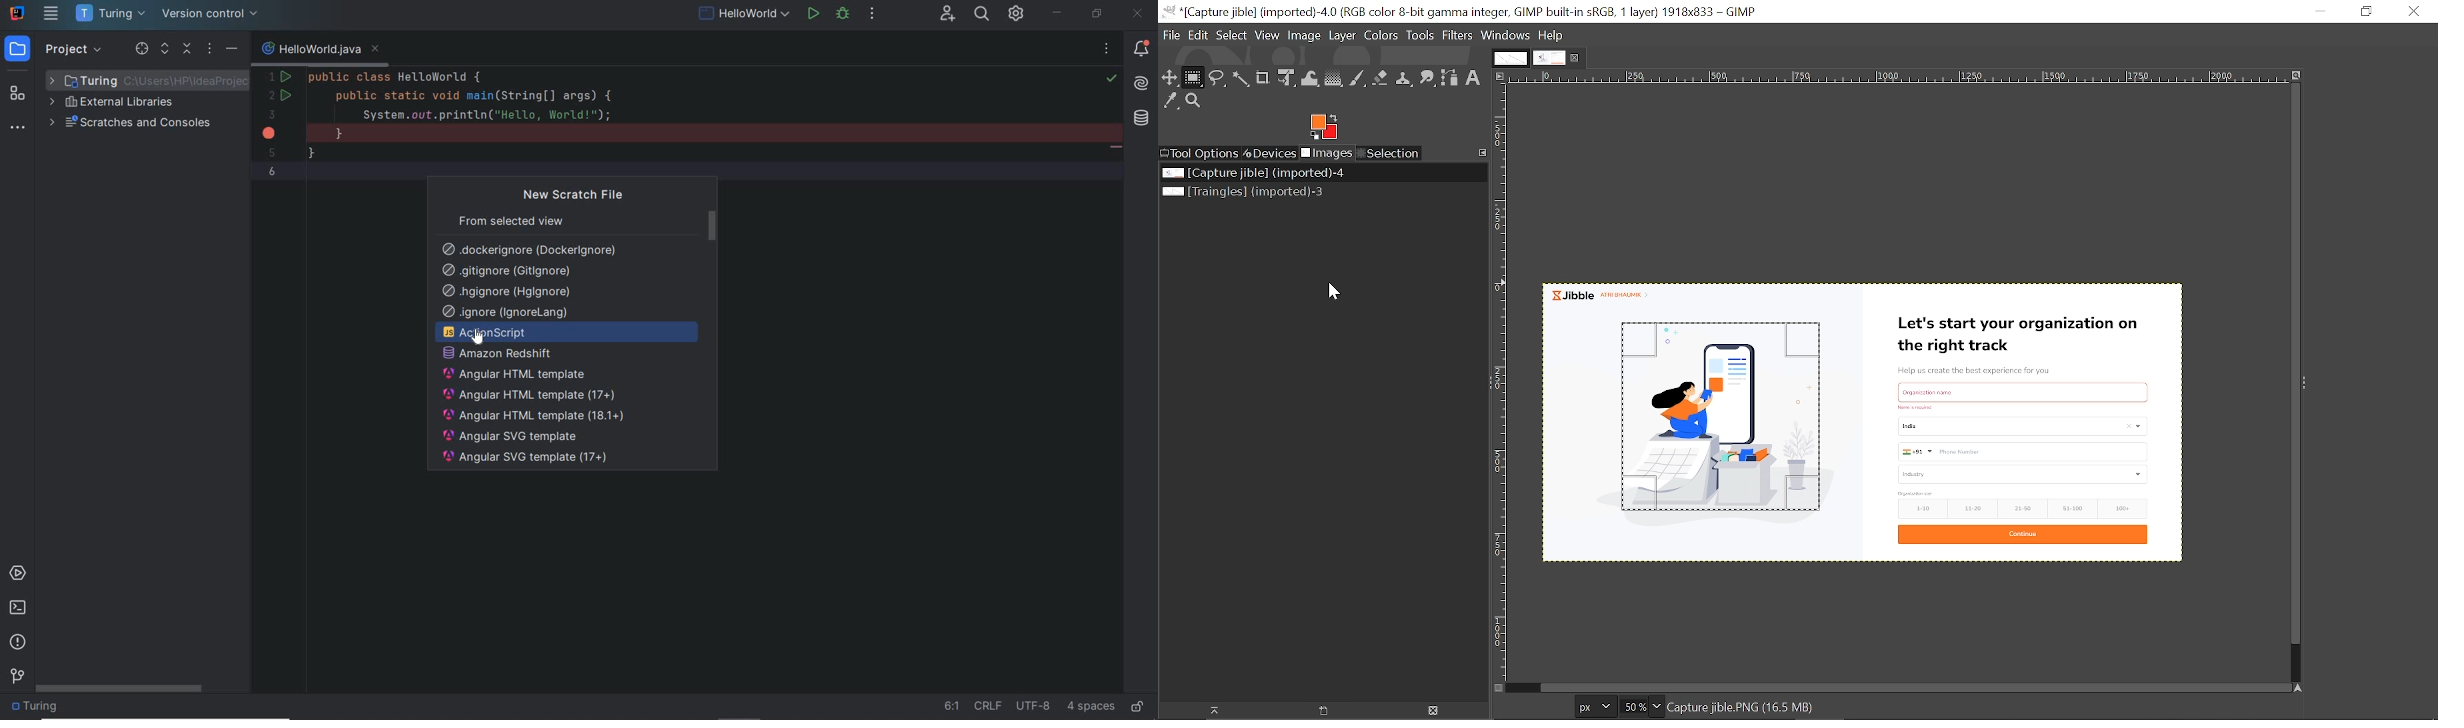  What do you see at coordinates (2300, 687) in the screenshot?
I see `Navigate the image's display` at bounding box center [2300, 687].